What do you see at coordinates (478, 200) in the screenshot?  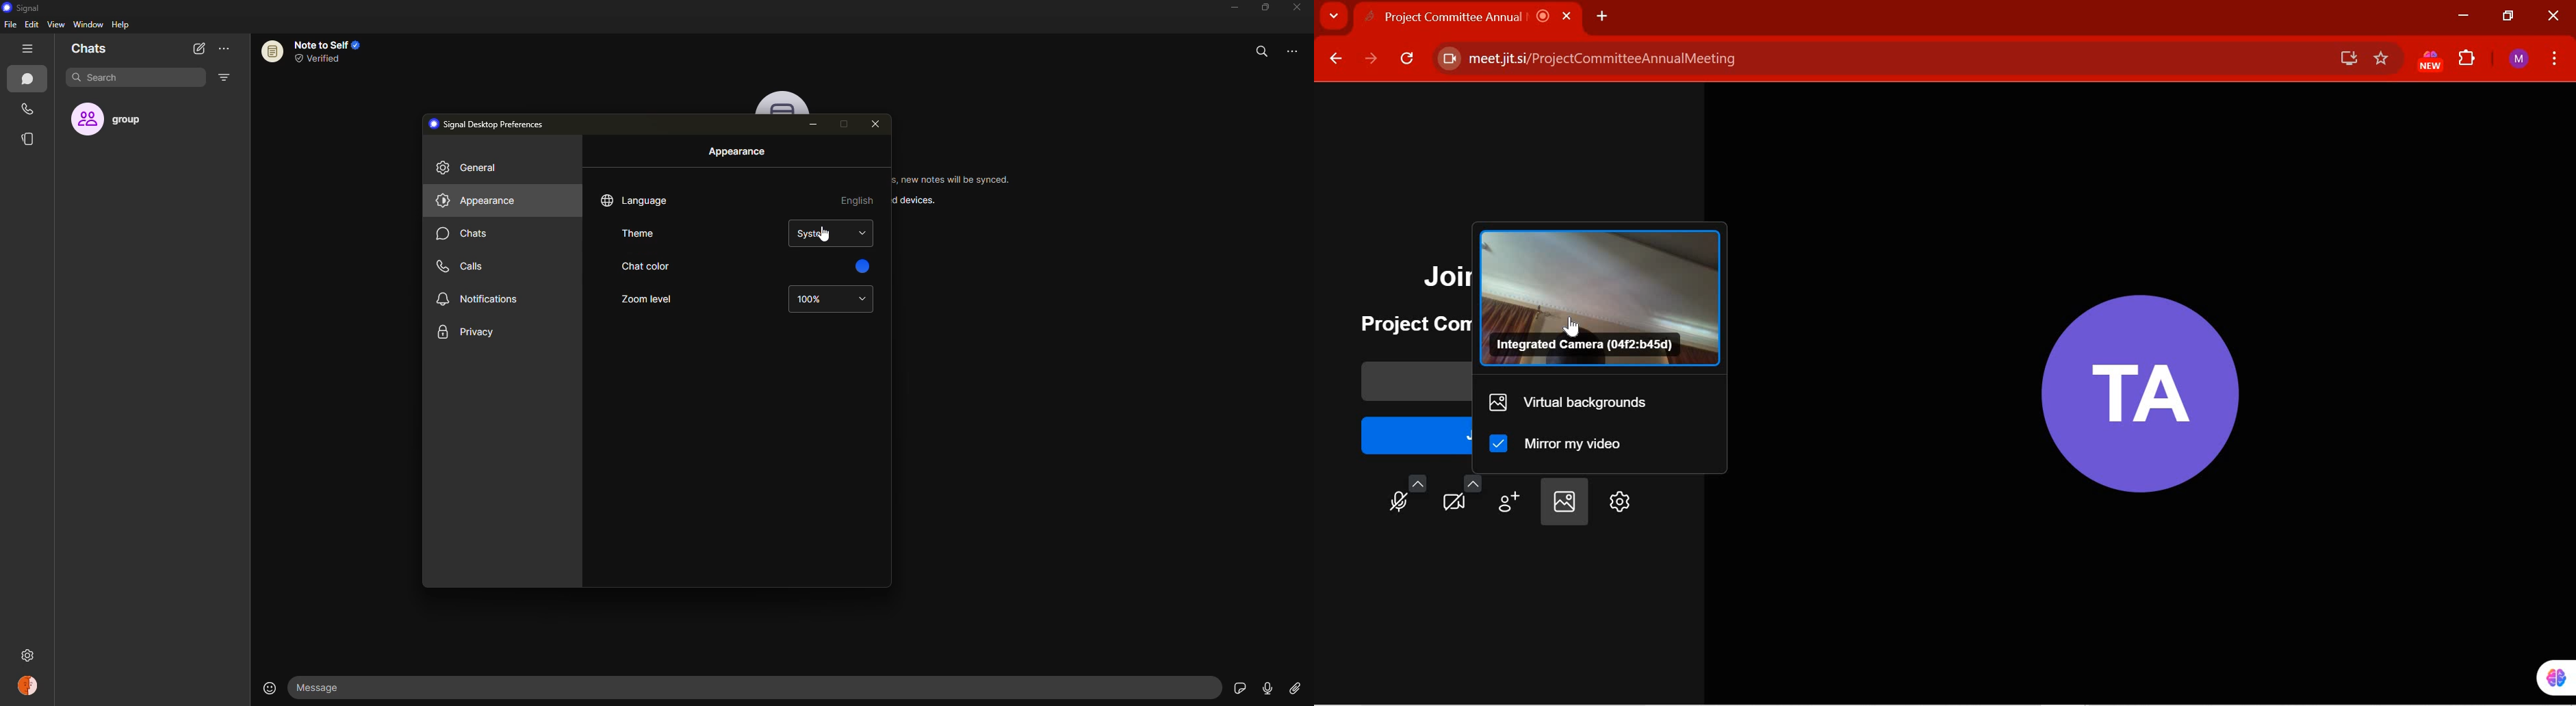 I see `appearance` at bounding box center [478, 200].